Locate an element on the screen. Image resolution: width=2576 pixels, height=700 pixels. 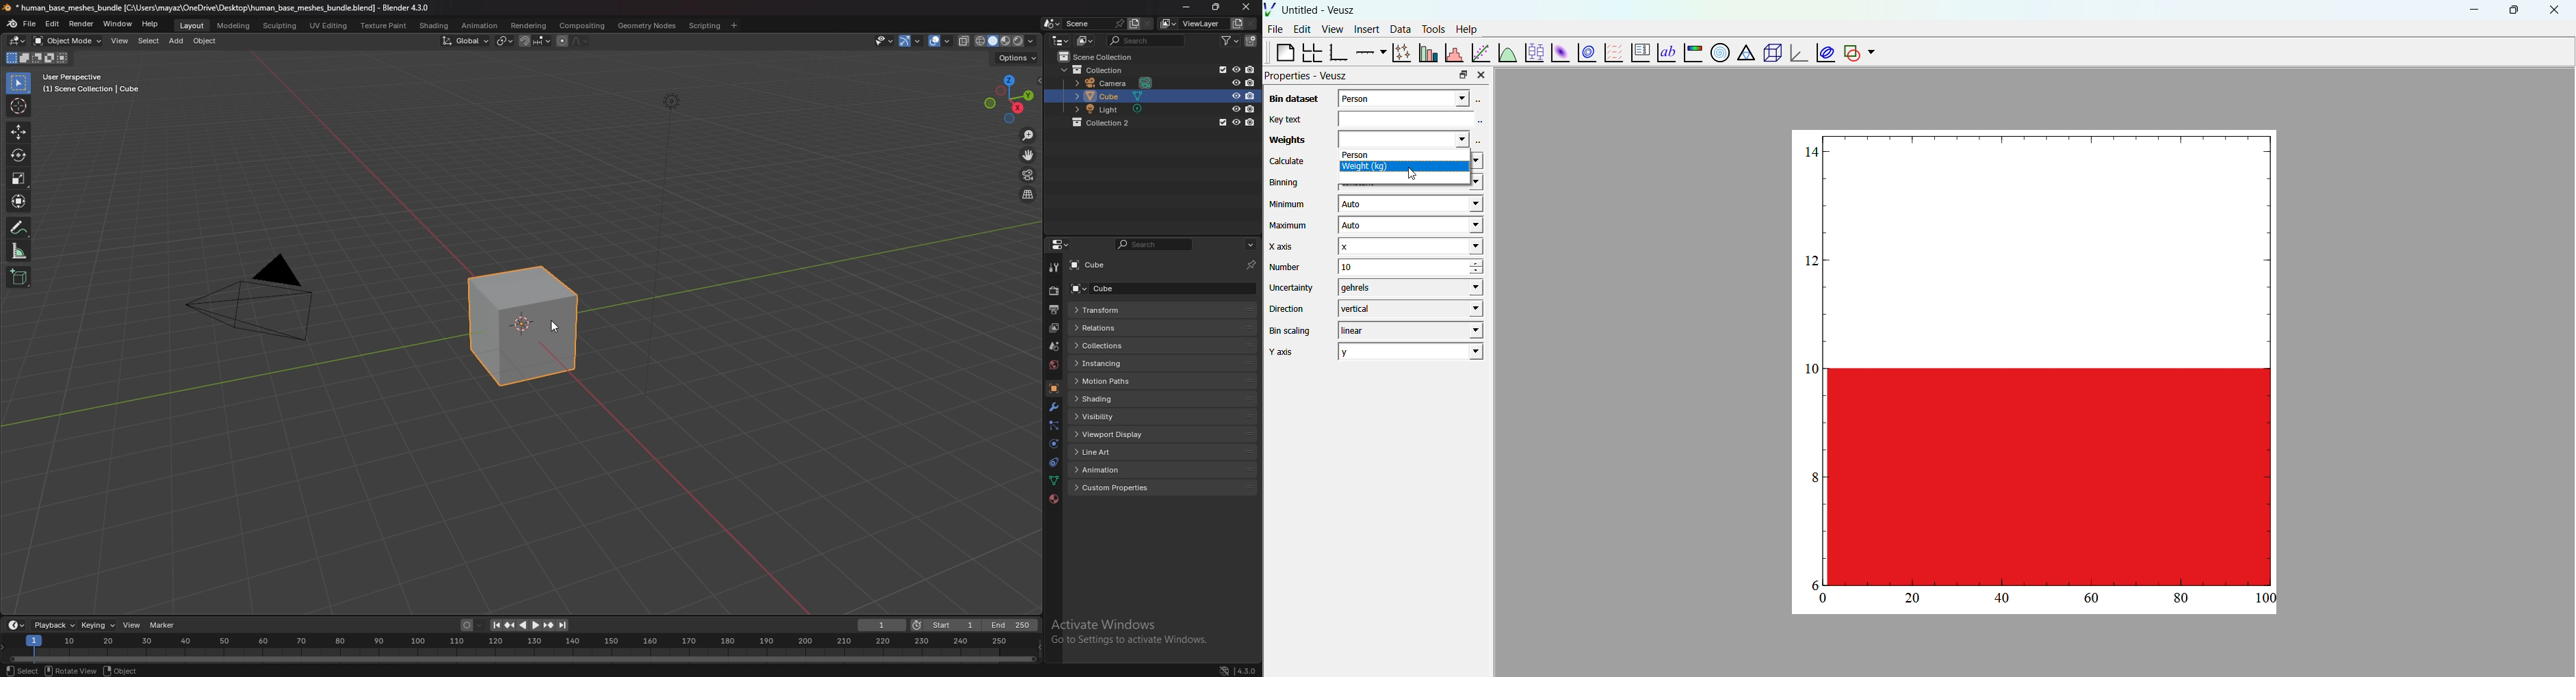
hide in viewport is located at coordinates (1236, 95).